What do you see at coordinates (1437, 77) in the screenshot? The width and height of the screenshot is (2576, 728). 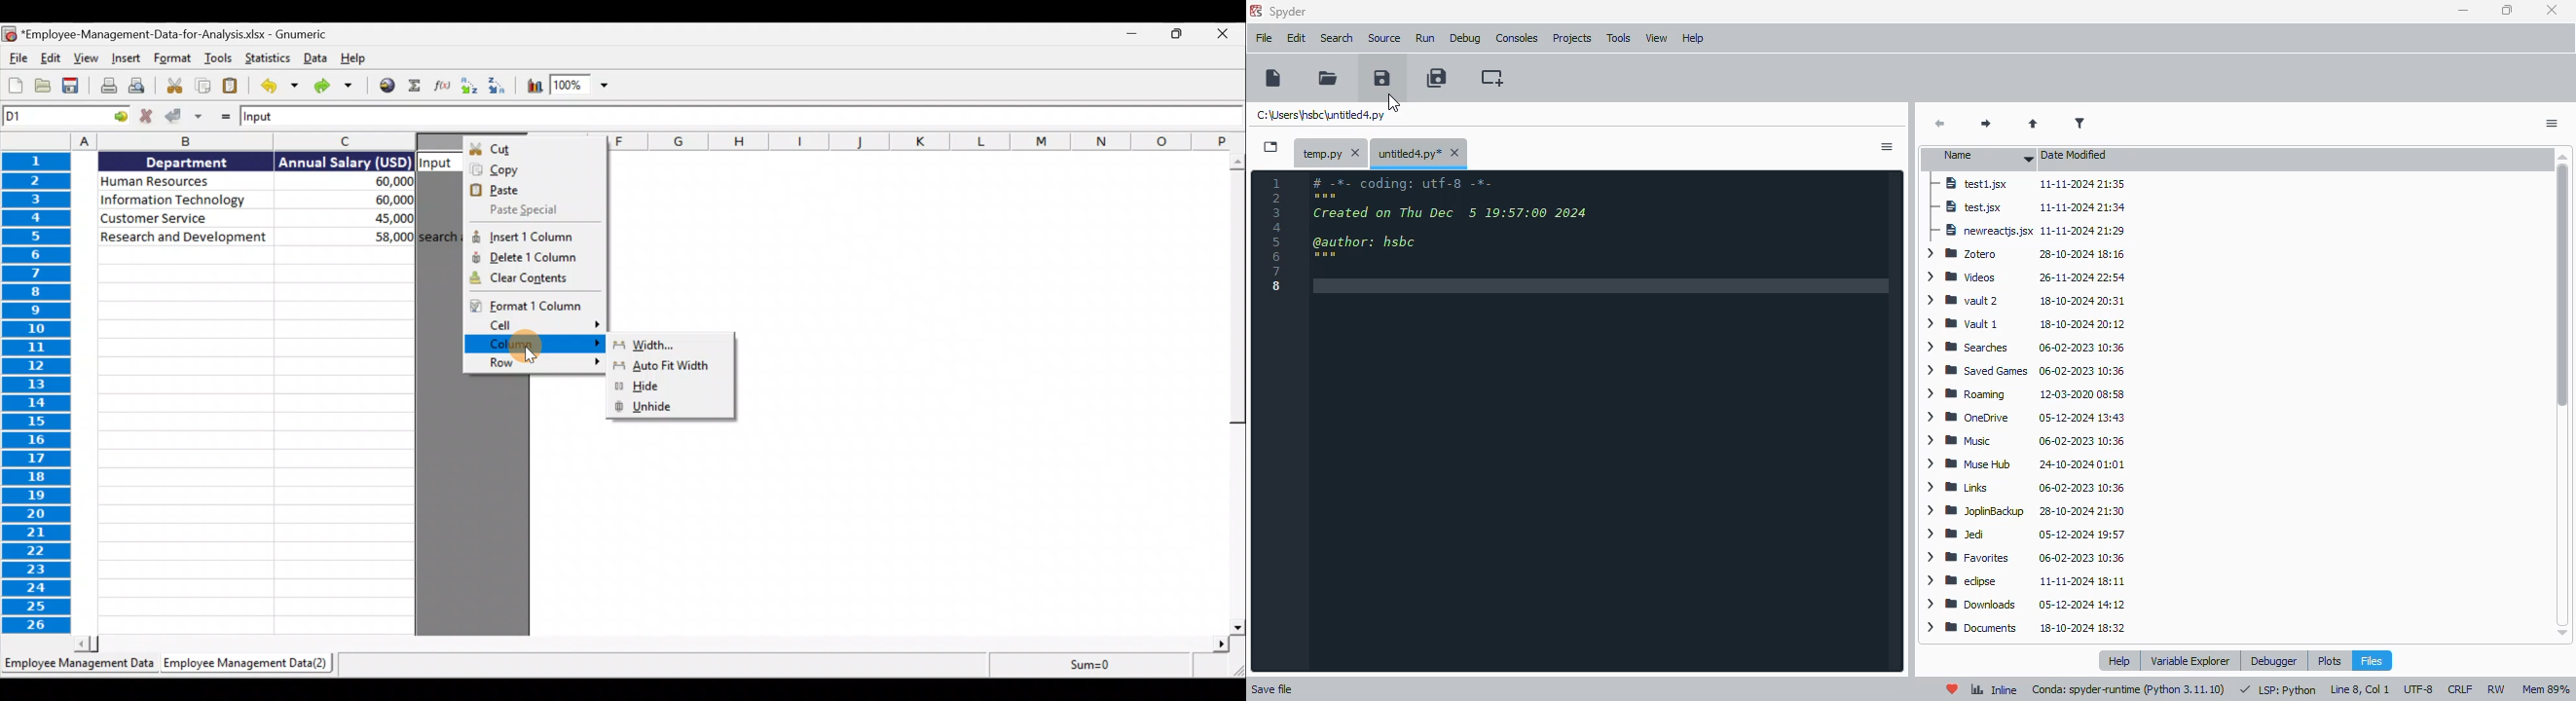 I see `save all files` at bounding box center [1437, 77].